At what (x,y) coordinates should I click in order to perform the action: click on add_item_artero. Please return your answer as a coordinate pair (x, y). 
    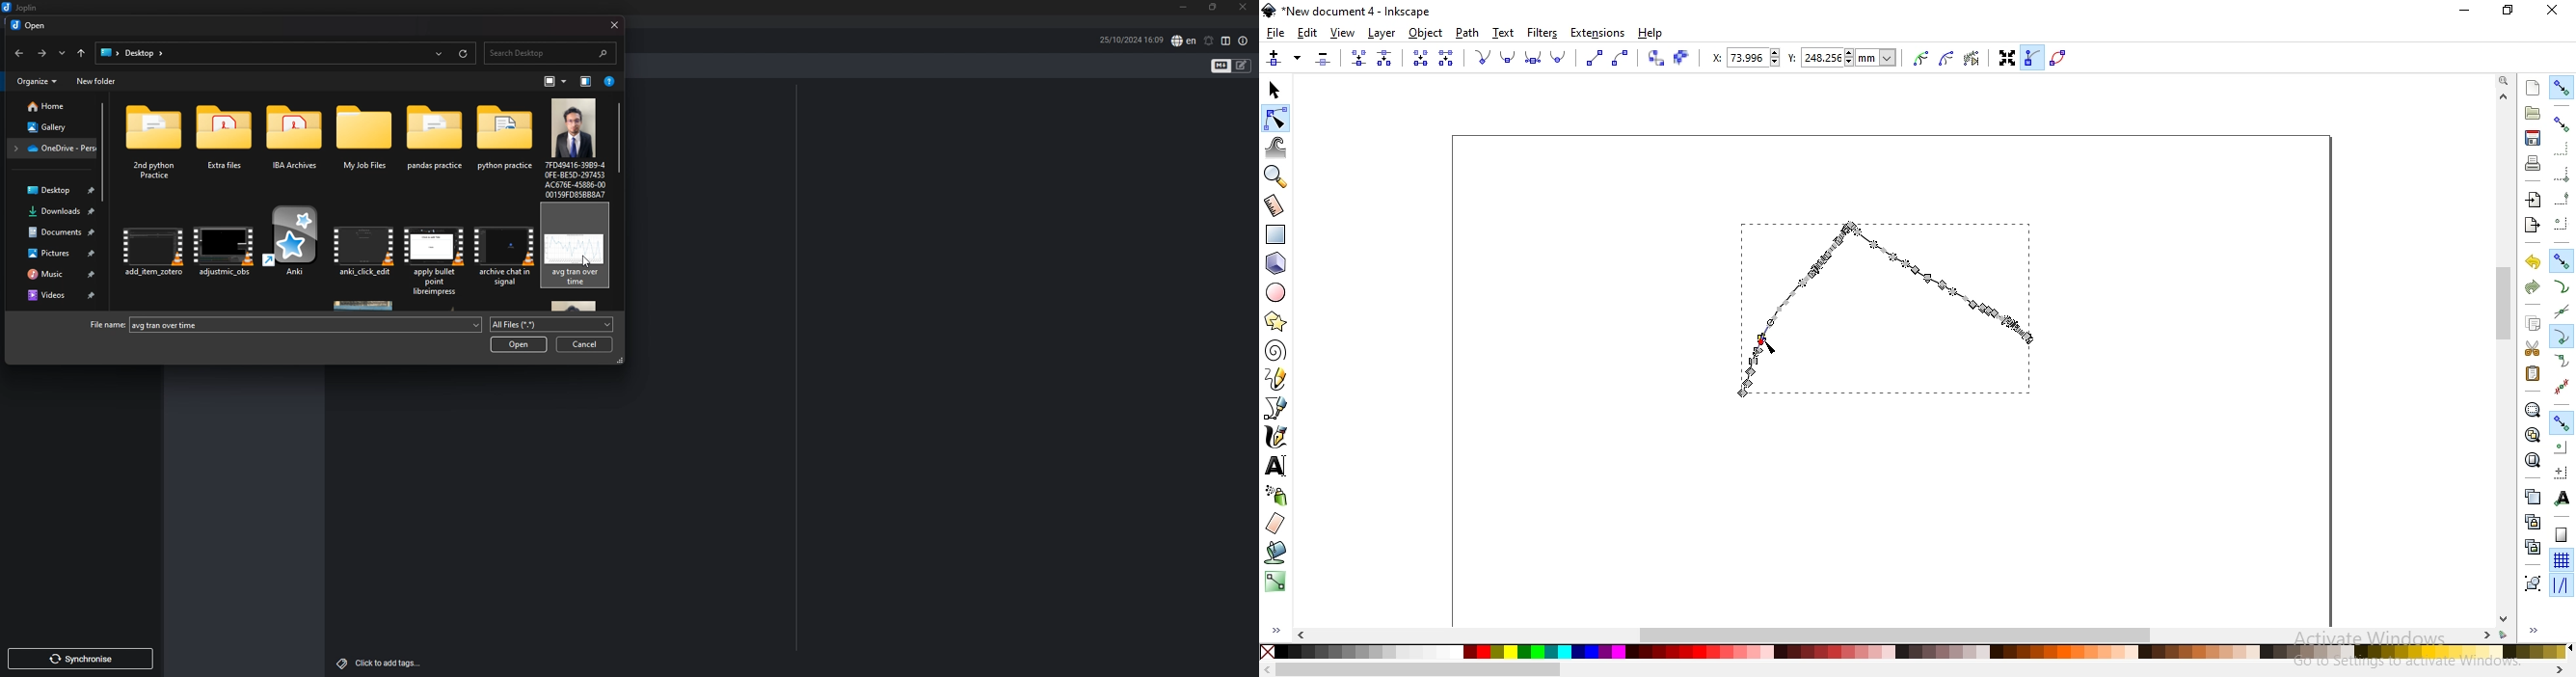
    Looking at the image, I should click on (154, 256).